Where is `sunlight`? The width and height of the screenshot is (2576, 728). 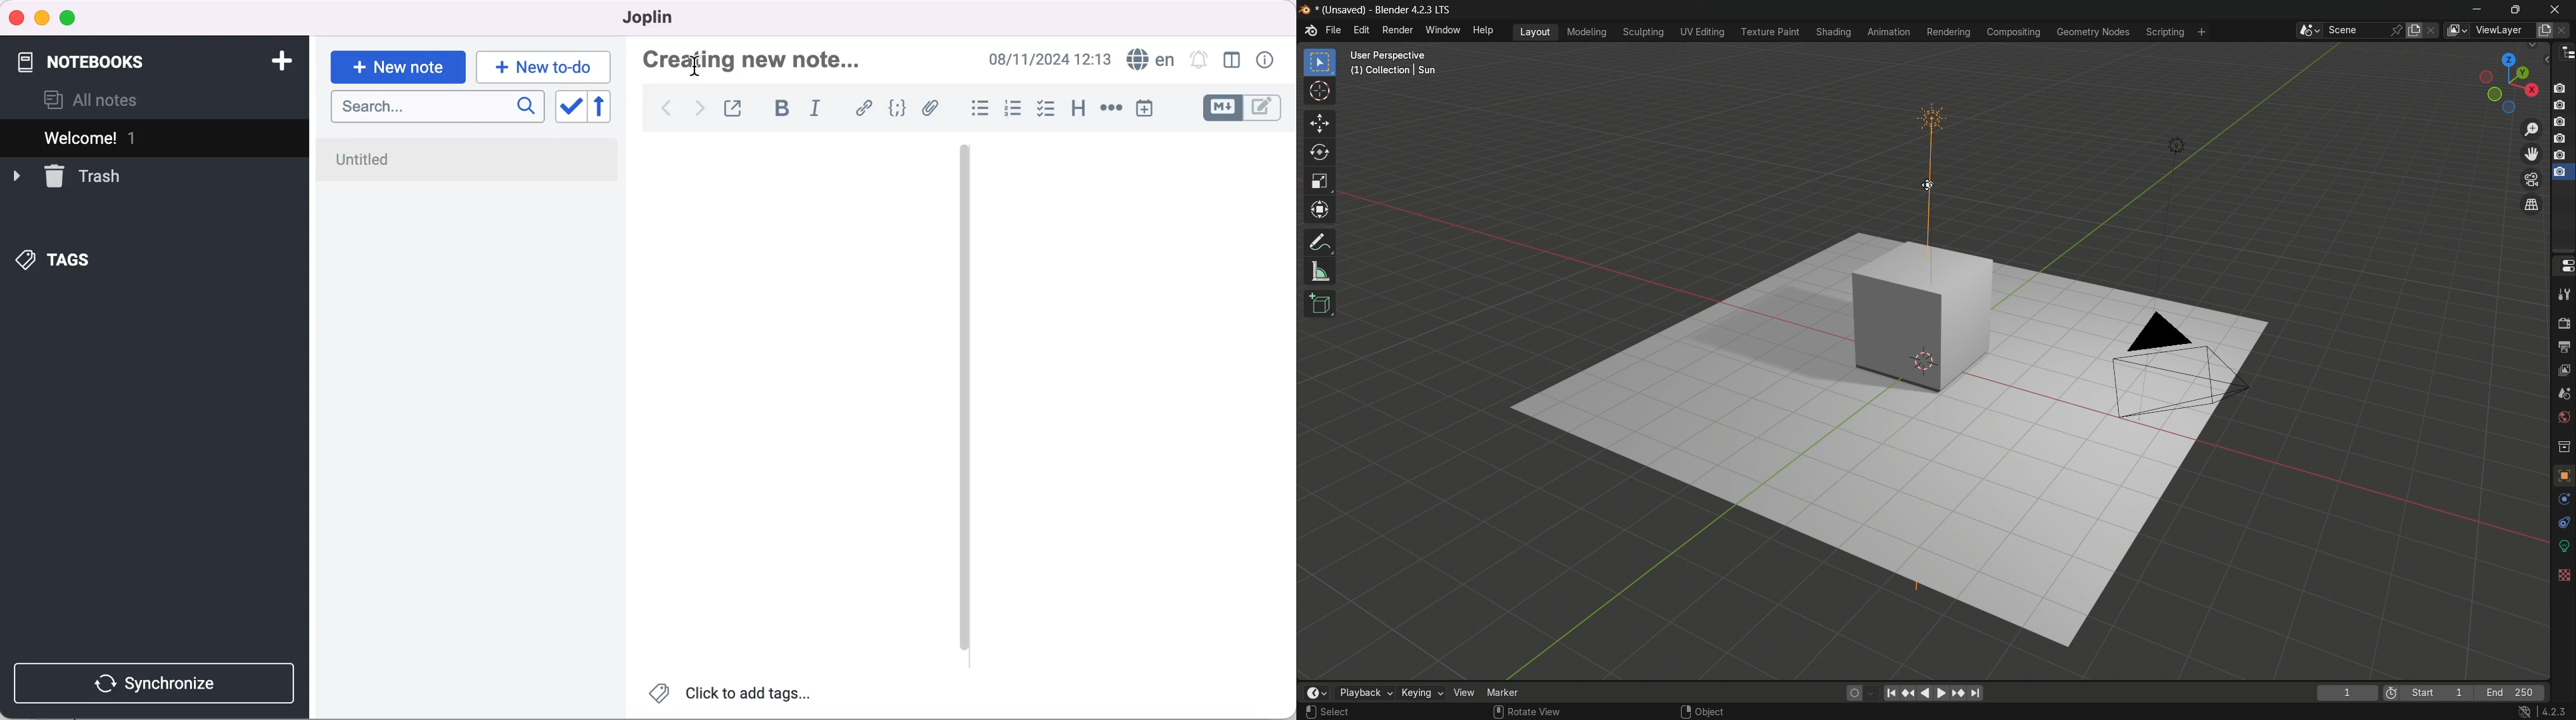
sunlight is located at coordinates (1932, 169).